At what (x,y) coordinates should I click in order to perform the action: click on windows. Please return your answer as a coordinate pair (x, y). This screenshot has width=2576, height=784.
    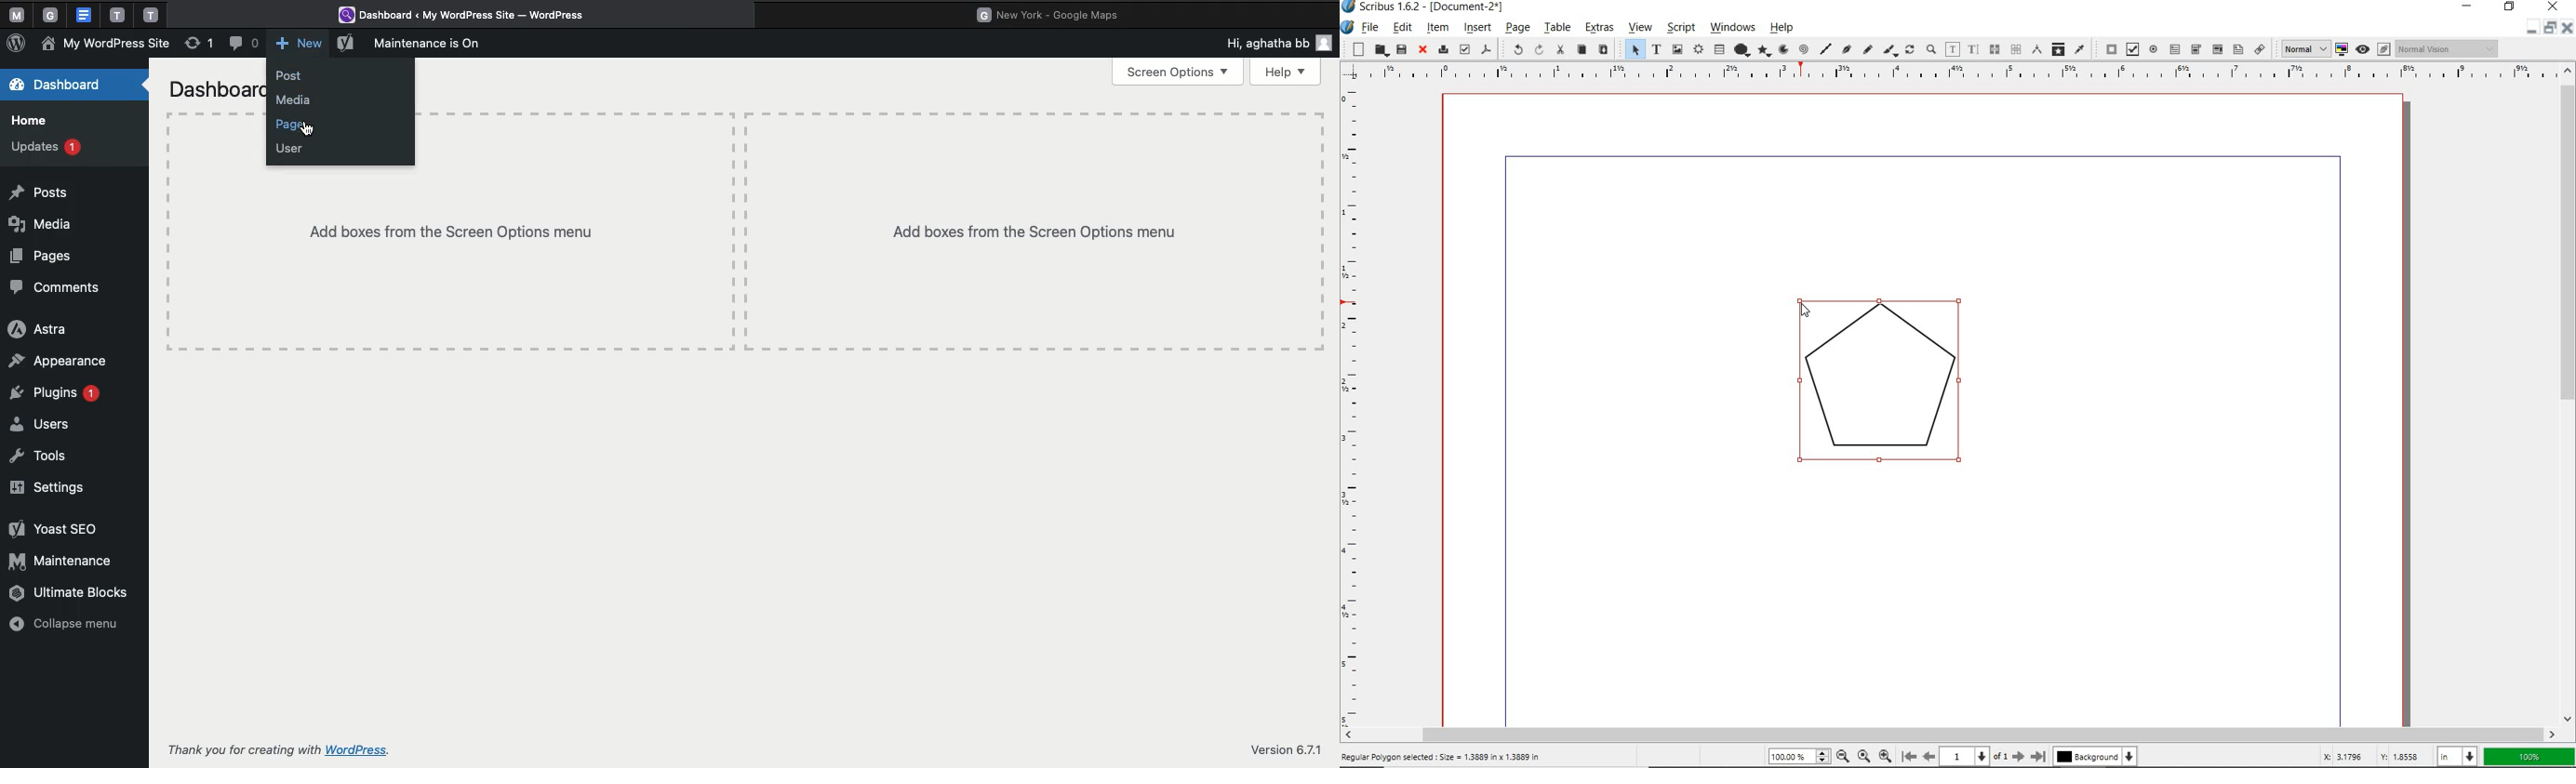
    Looking at the image, I should click on (1733, 28).